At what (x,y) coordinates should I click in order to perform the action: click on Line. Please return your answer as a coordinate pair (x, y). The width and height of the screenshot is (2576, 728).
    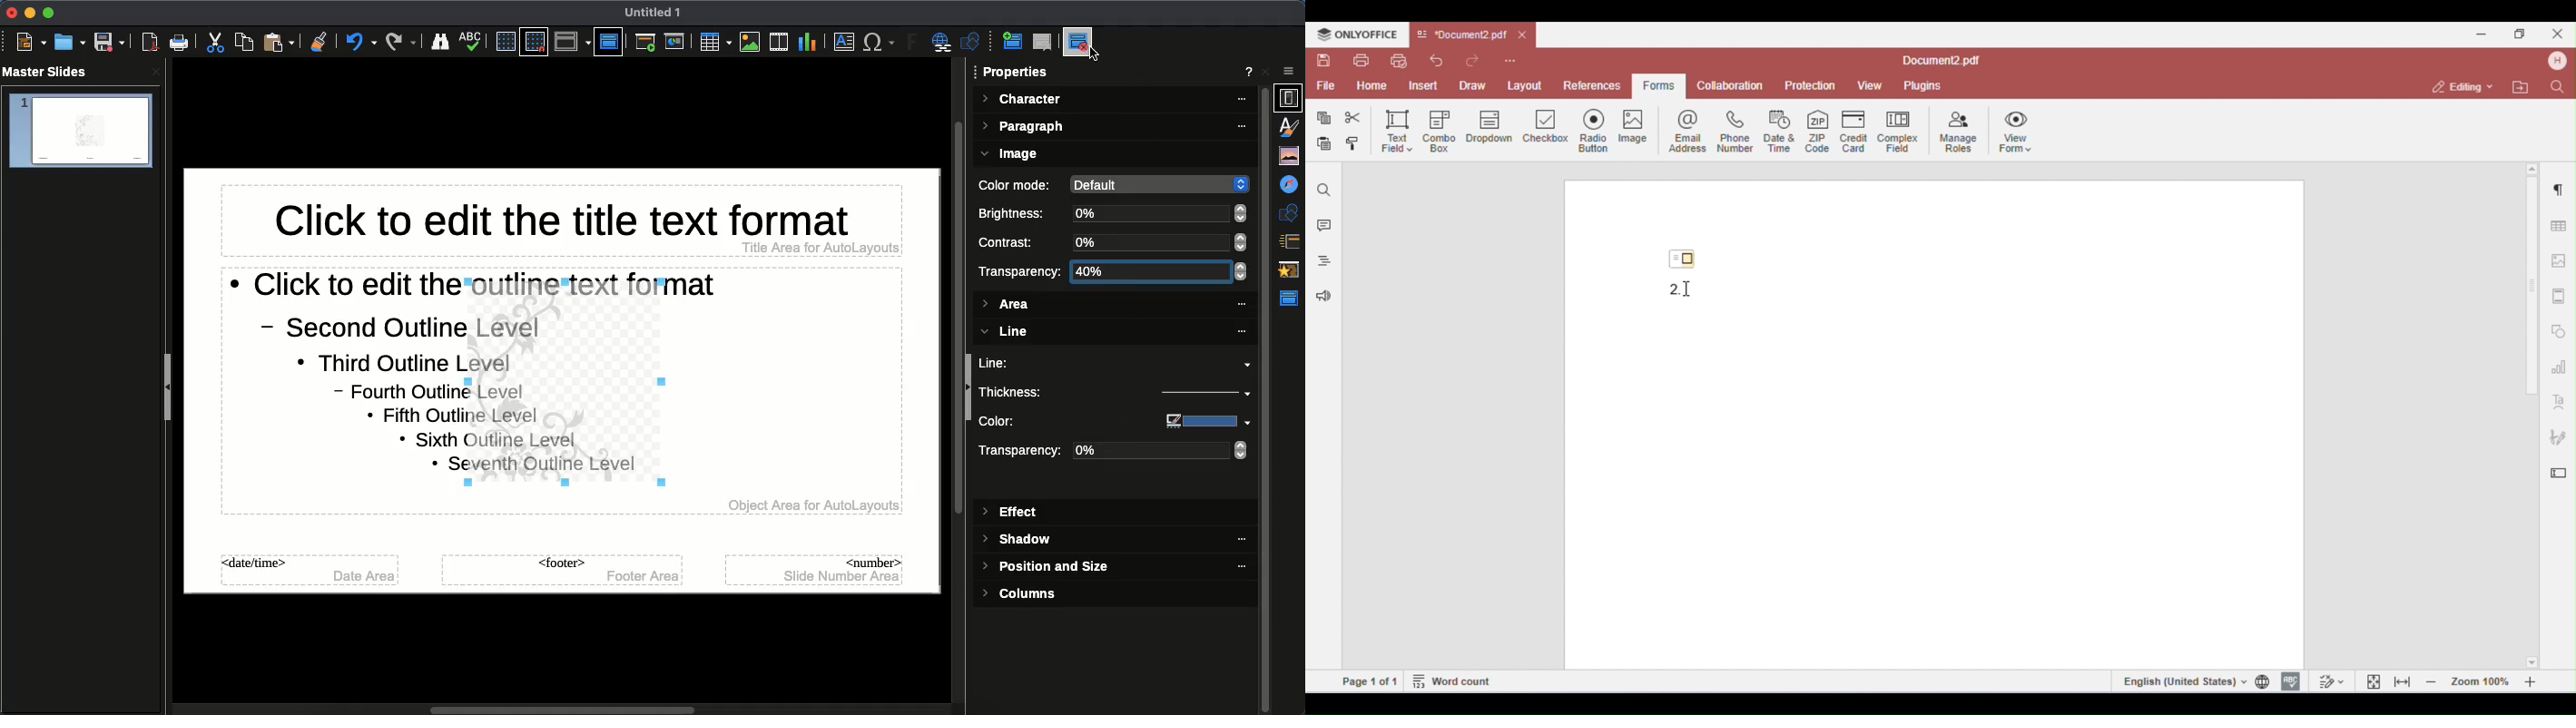
    Looking at the image, I should click on (1116, 363).